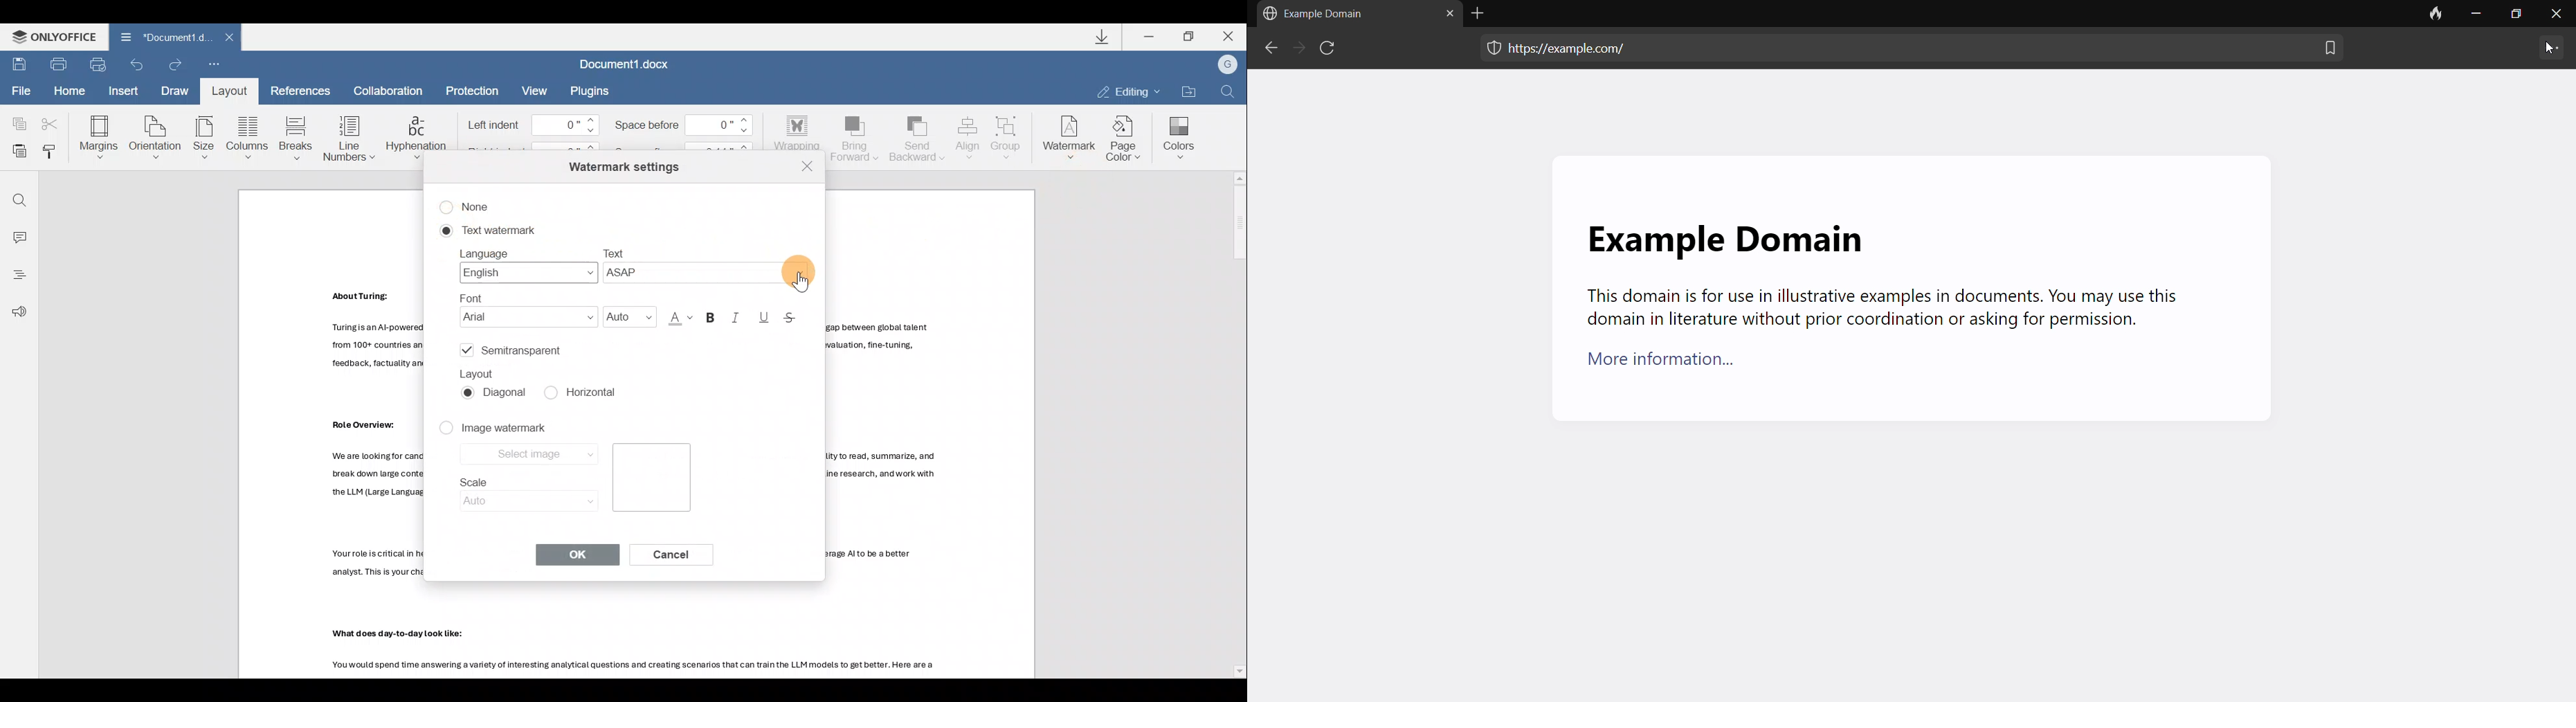 The height and width of the screenshot is (728, 2576). Describe the element at coordinates (535, 89) in the screenshot. I see `View` at that location.